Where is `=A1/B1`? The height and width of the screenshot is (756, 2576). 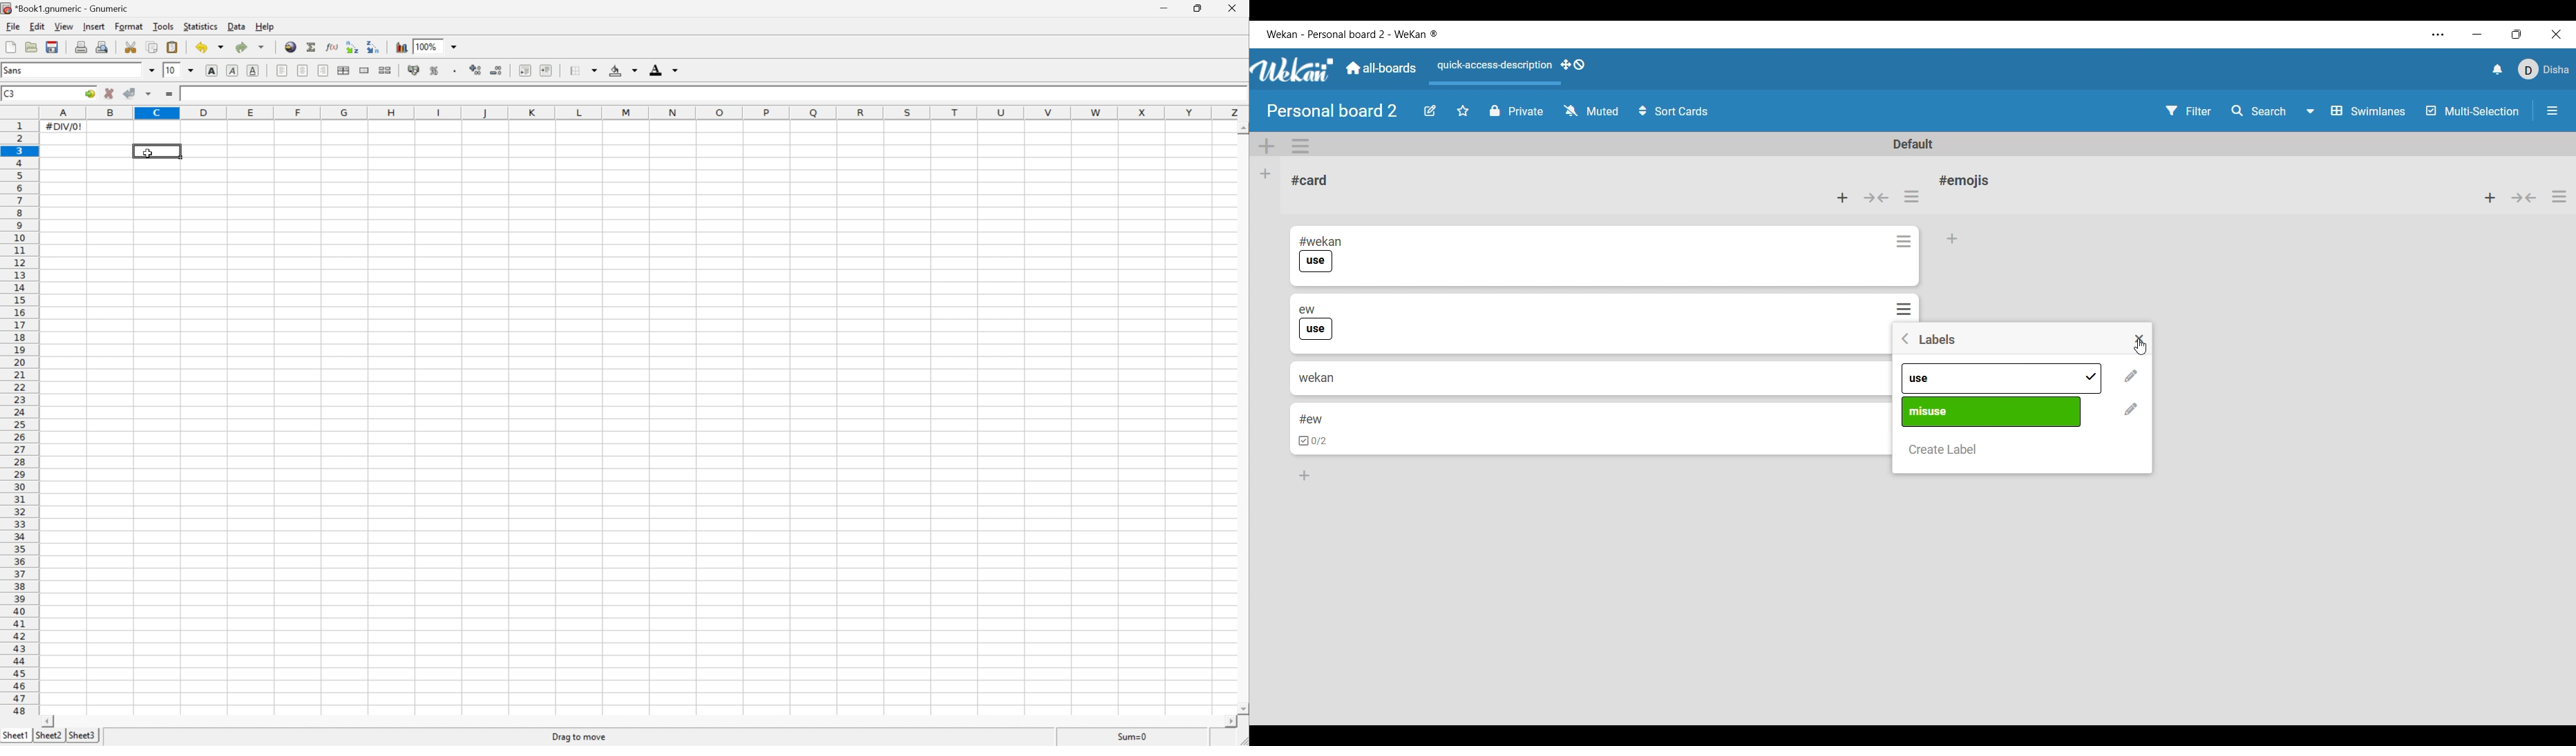
=A1/B1 is located at coordinates (201, 93).